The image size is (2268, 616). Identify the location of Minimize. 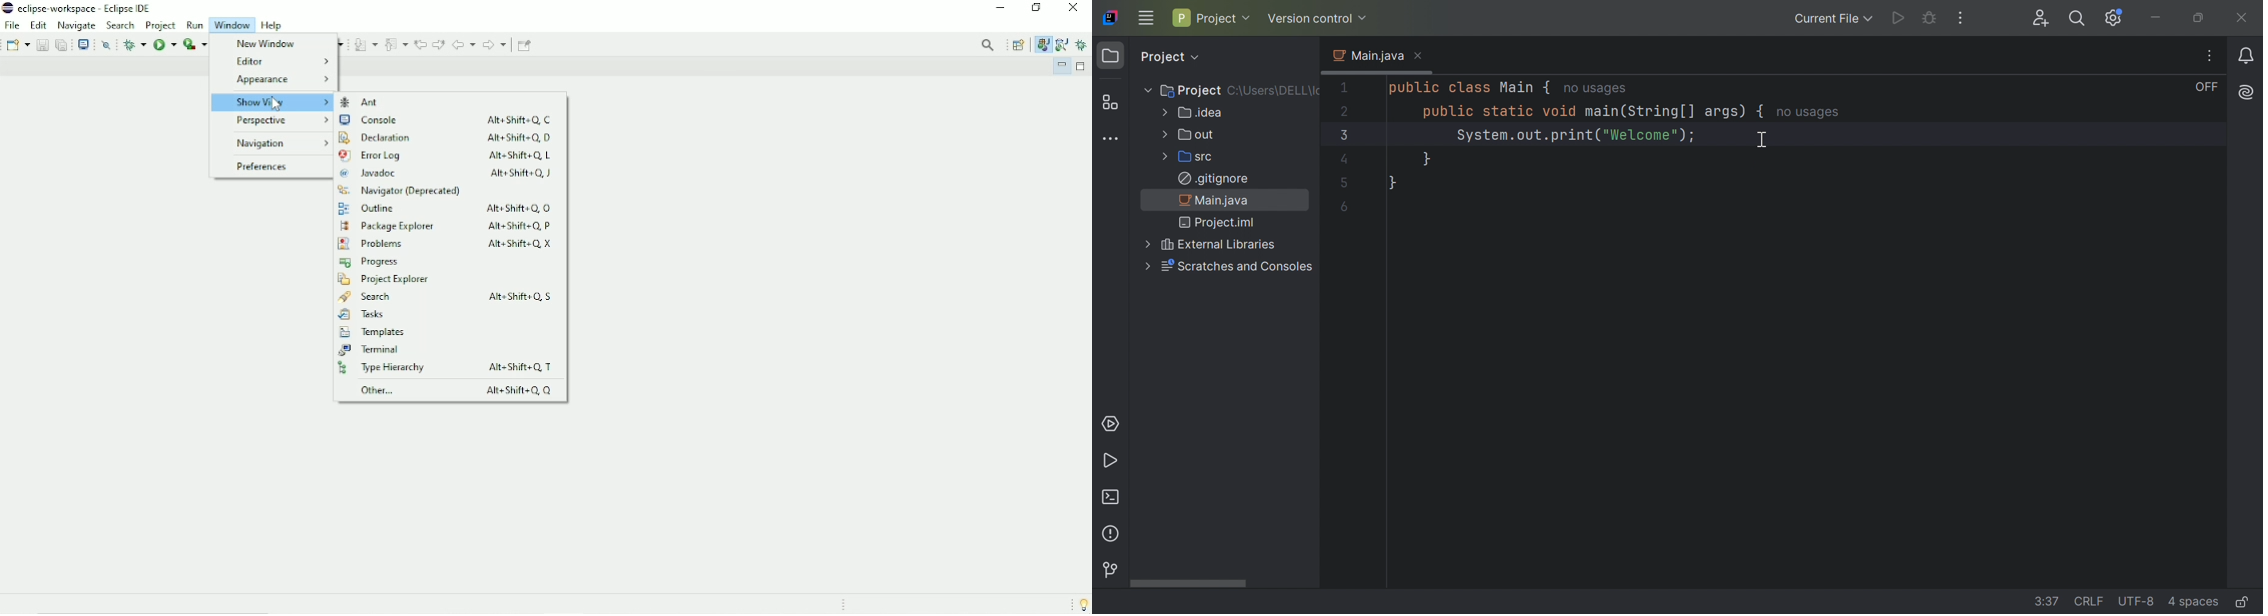
(1001, 9).